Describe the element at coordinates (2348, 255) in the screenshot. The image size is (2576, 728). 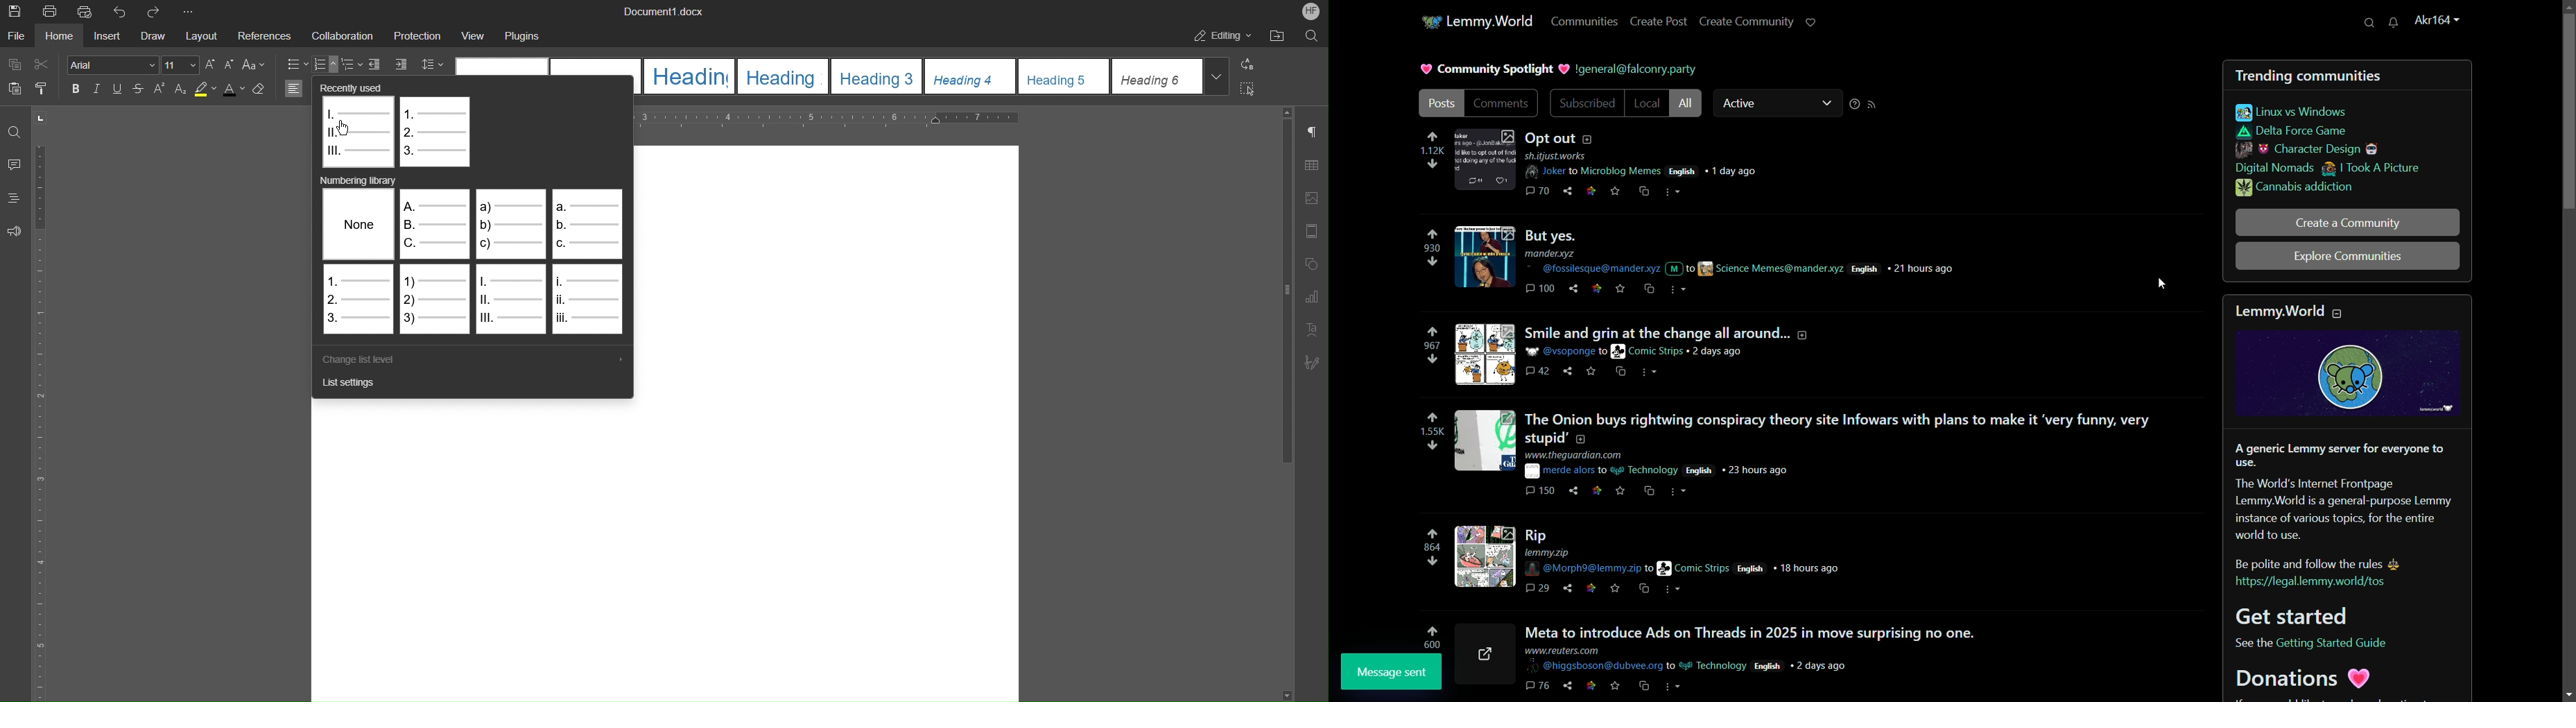
I see `explore communities` at that location.